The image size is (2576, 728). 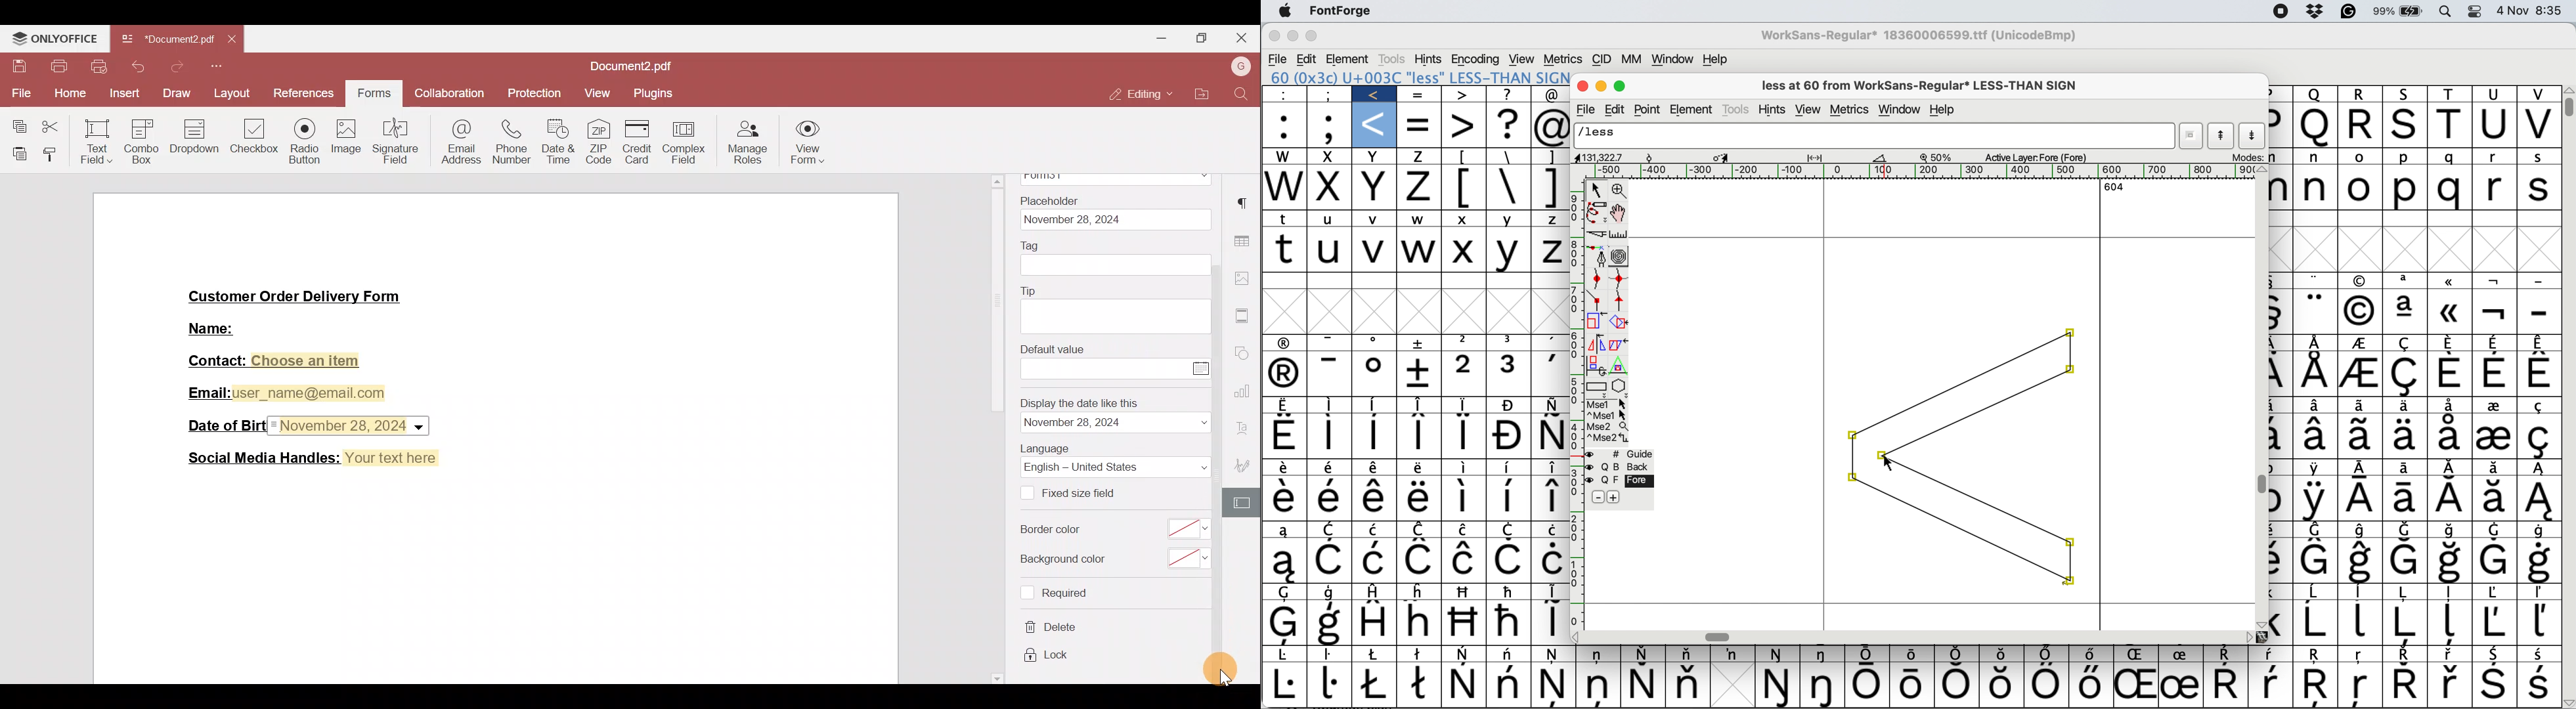 What do you see at coordinates (2539, 158) in the screenshot?
I see `s` at bounding box center [2539, 158].